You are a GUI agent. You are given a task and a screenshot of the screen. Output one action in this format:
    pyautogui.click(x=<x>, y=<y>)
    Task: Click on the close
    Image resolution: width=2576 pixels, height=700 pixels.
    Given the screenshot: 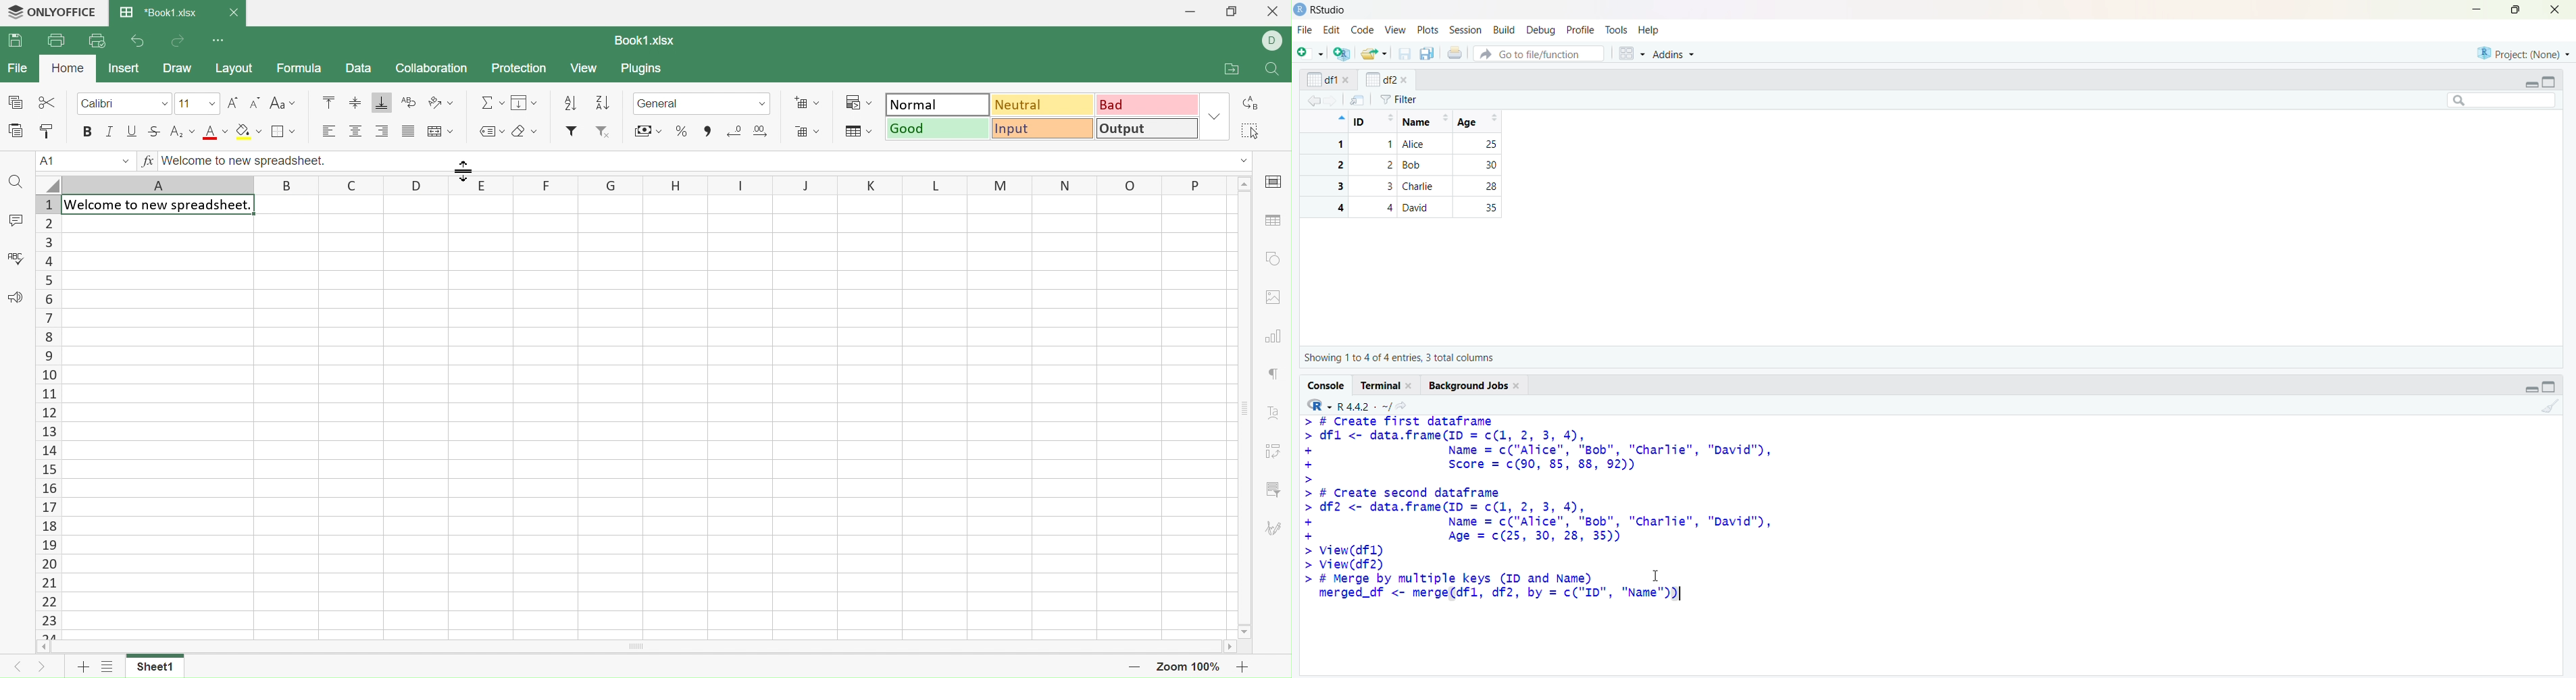 What is the action you would take?
    pyautogui.click(x=1518, y=386)
    